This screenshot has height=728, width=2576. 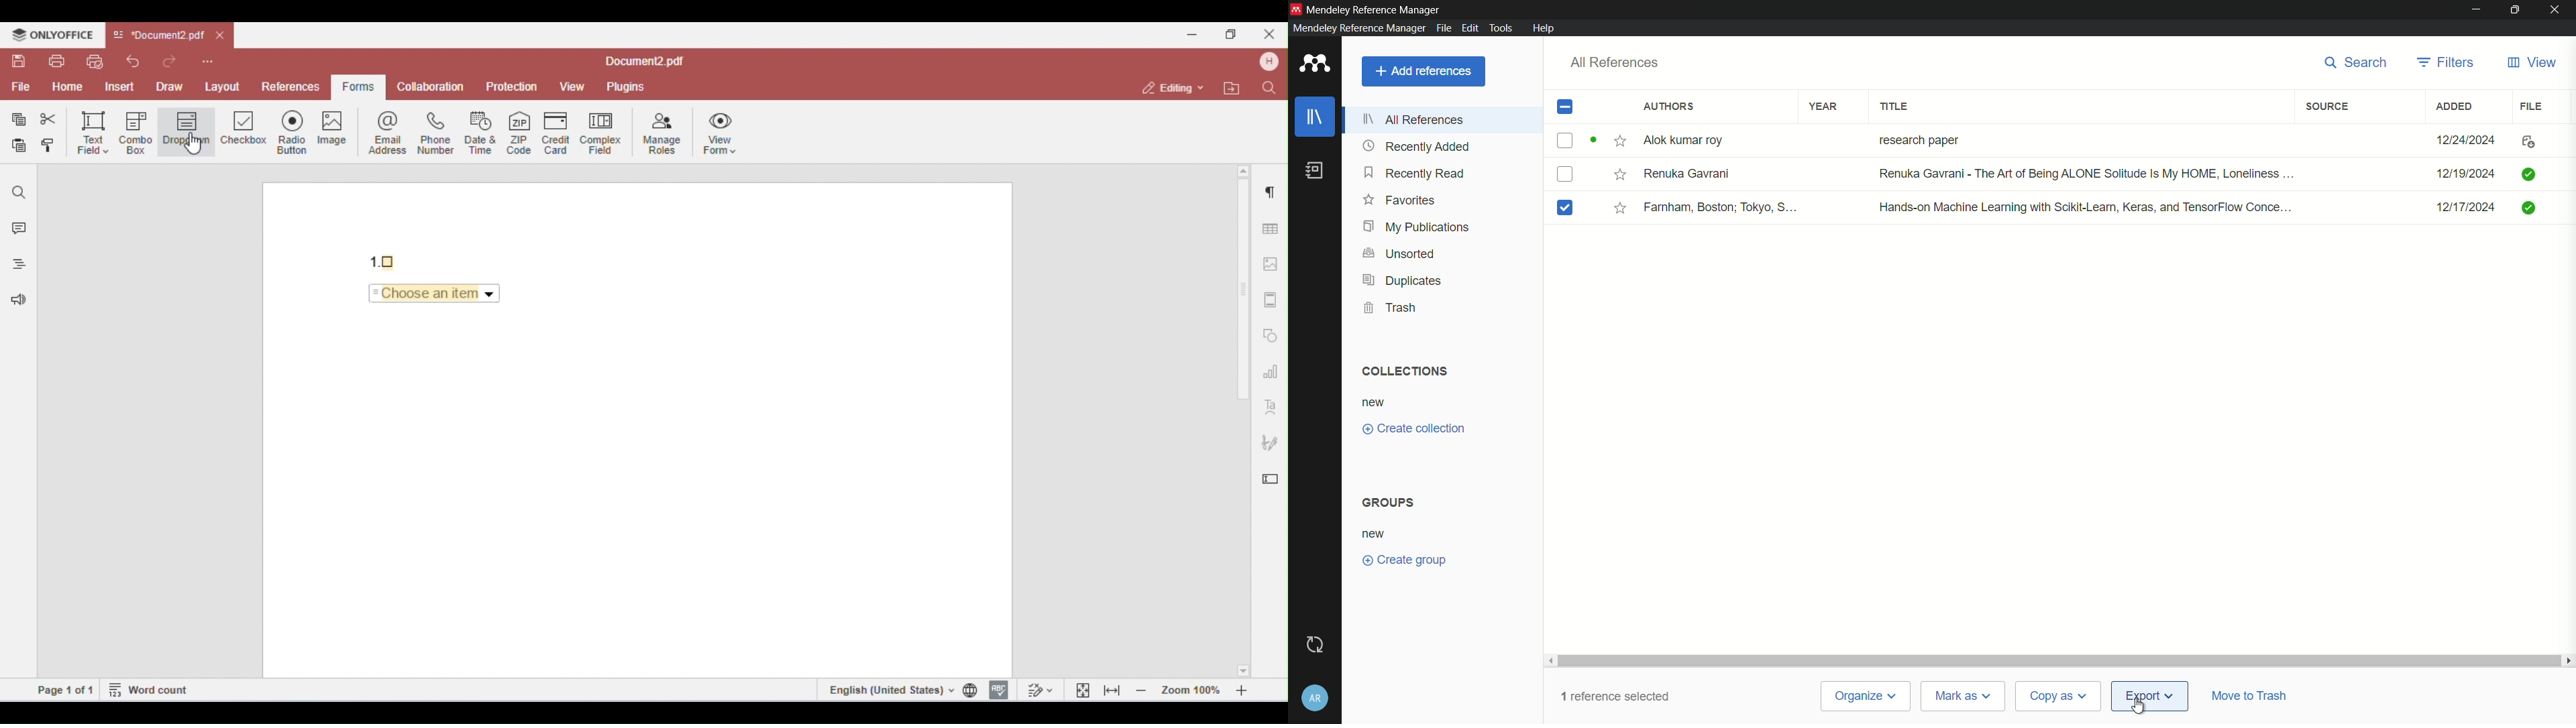 What do you see at coordinates (1566, 141) in the screenshot?
I see `checkbox` at bounding box center [1566, 141].